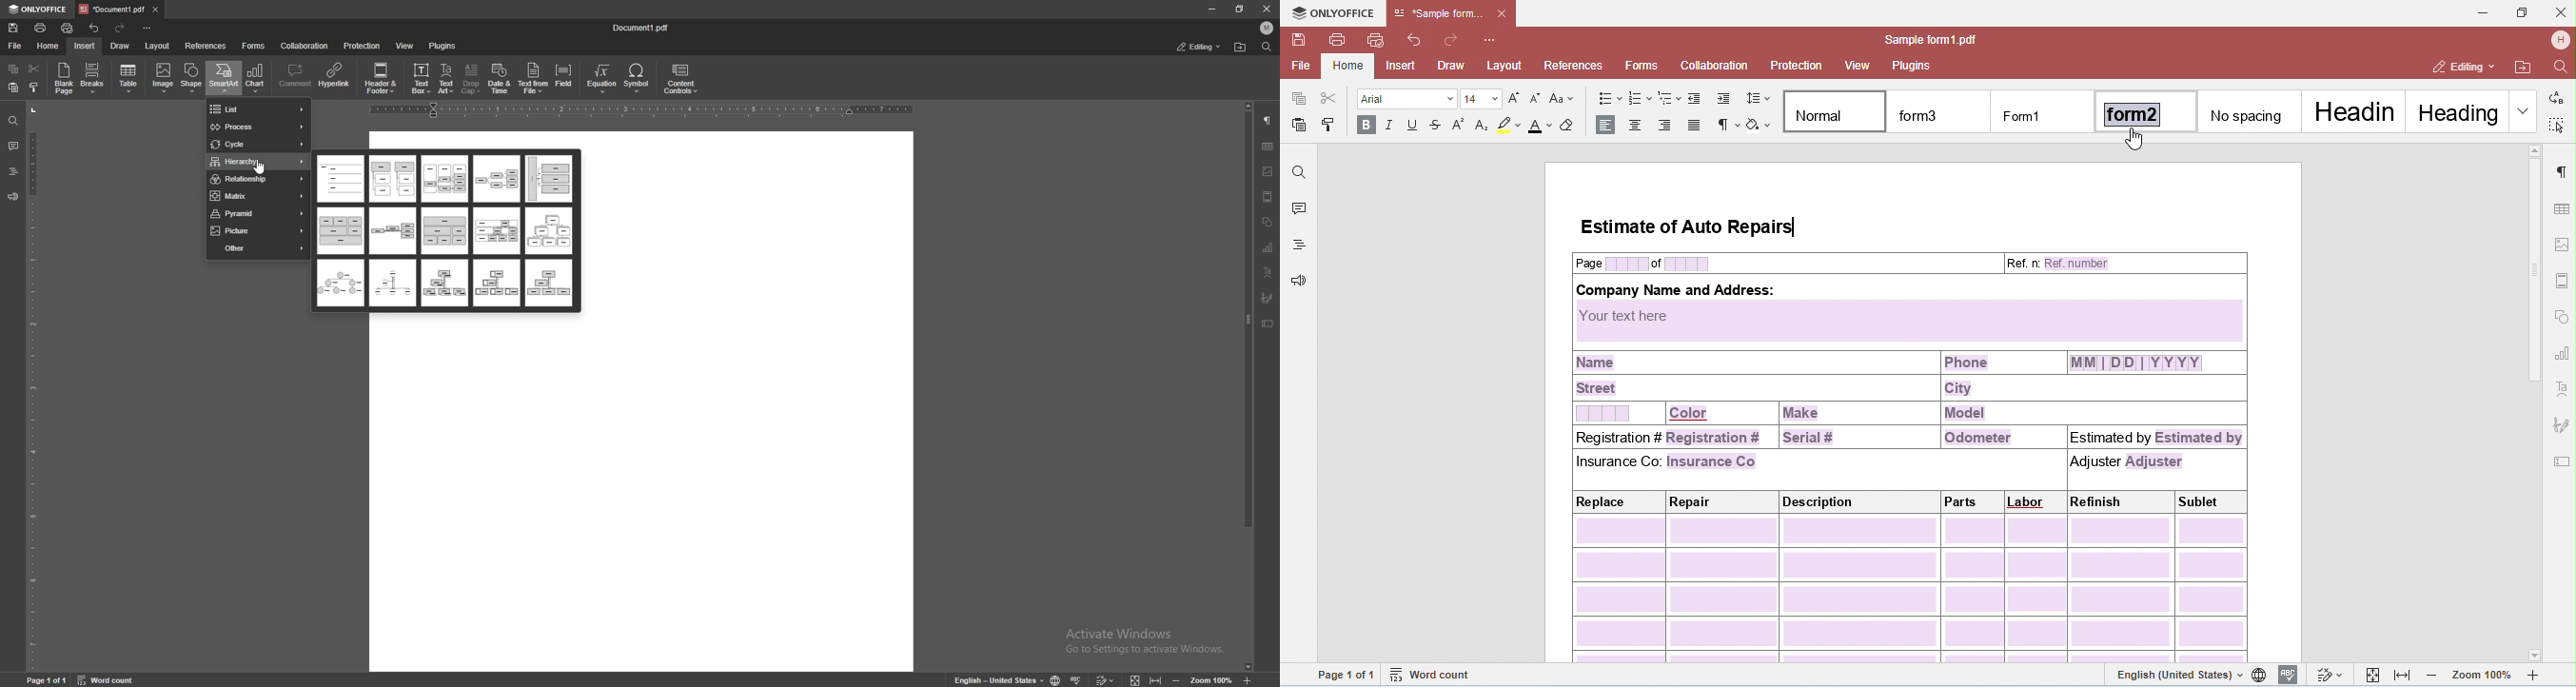 The width and height of the screenshot is (2576, 700). What do you see at coordinates (258, 127) in the screenshot?
I see `process` at bounding box center [258, 127].